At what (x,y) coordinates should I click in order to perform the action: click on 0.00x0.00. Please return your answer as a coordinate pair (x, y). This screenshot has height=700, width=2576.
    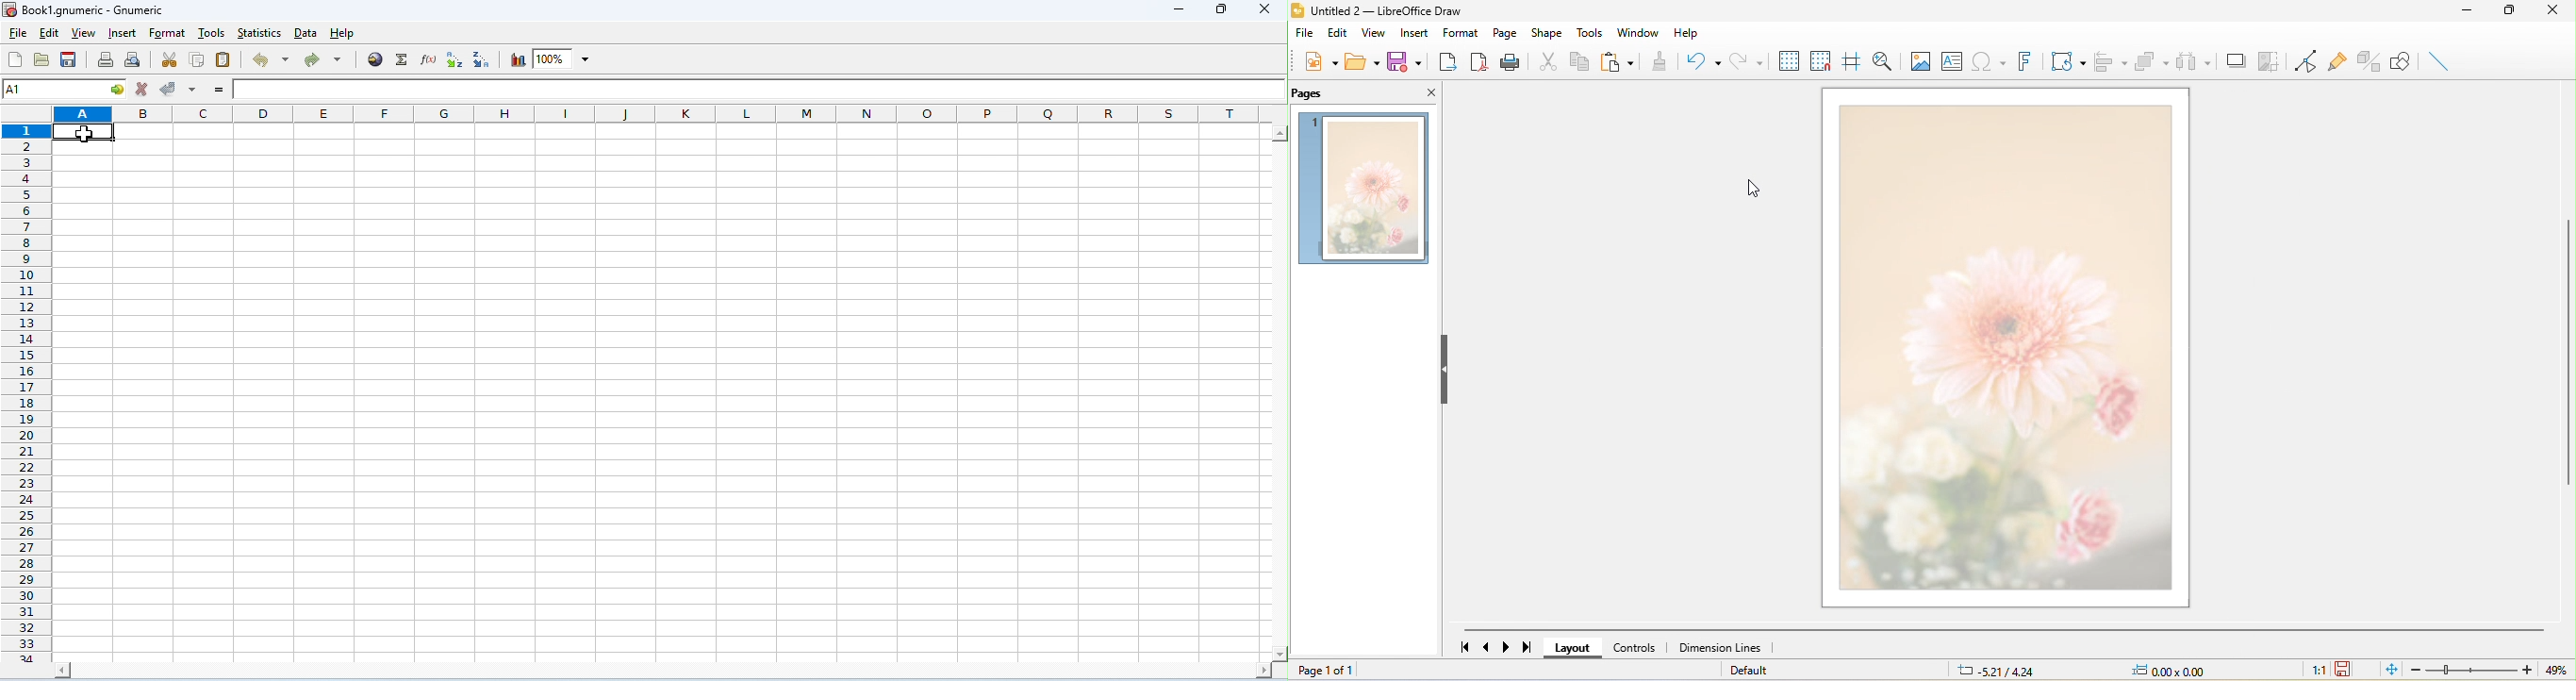
    Looking at the image, I should click on (2177, 671).